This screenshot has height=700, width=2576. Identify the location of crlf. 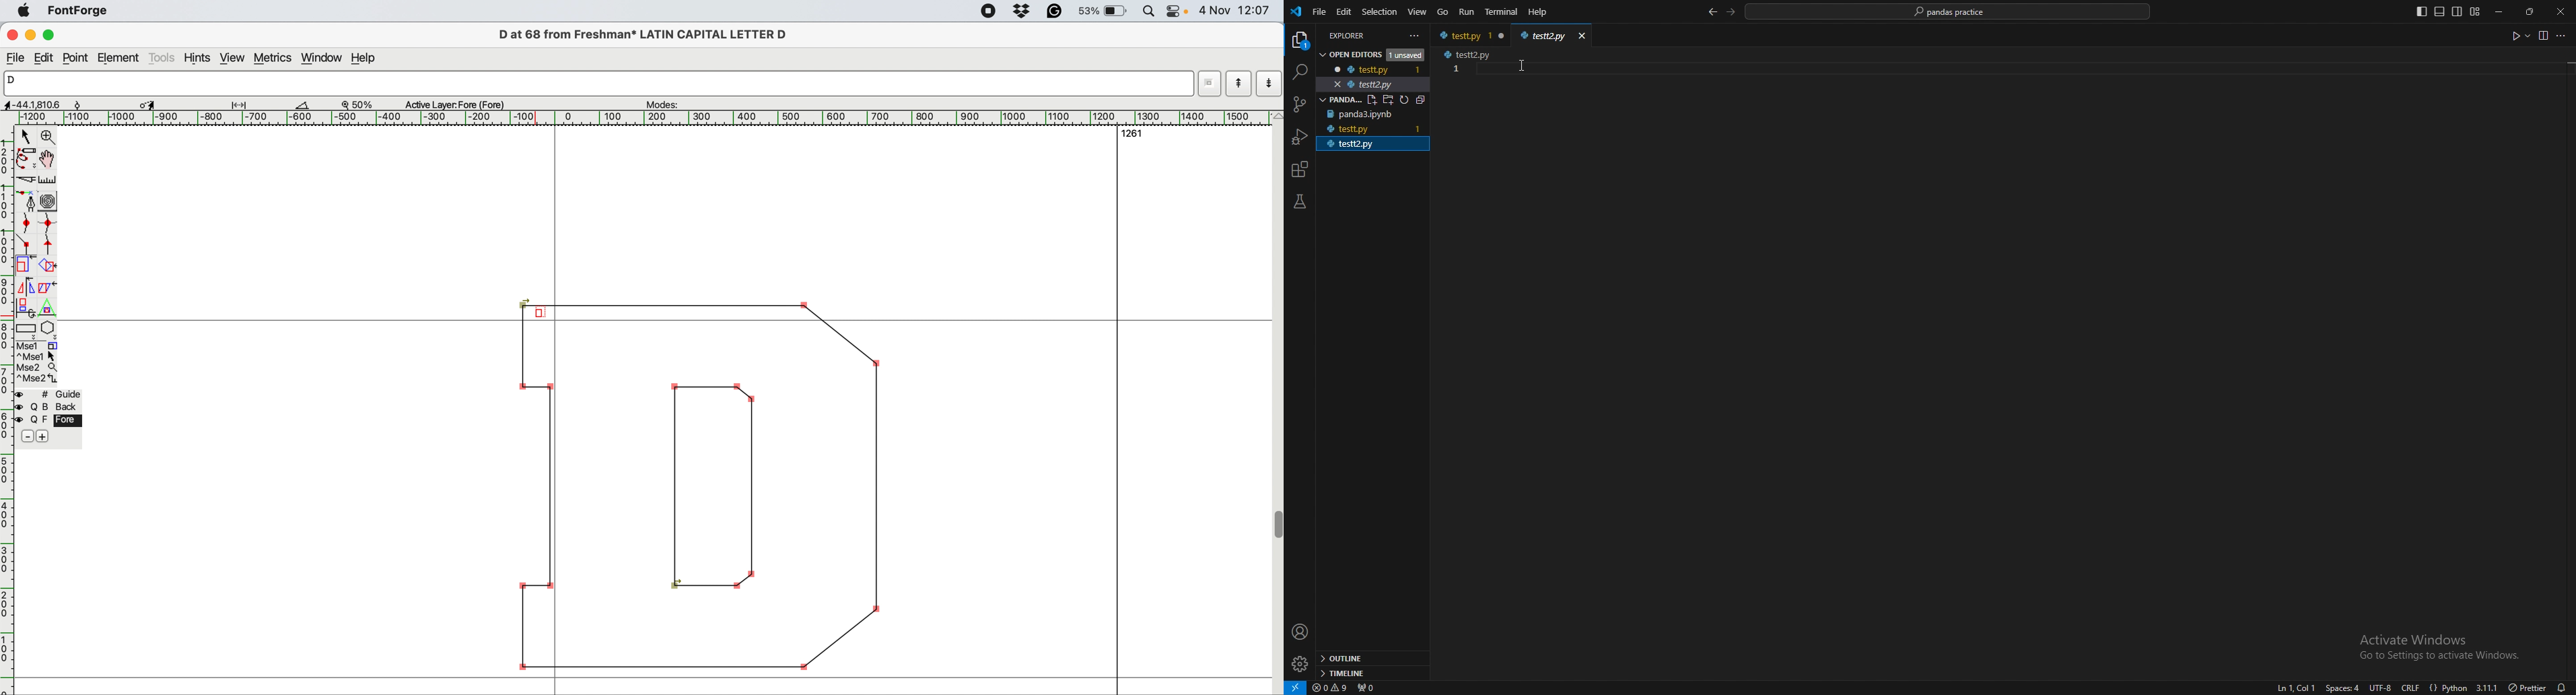
(2412, 687).